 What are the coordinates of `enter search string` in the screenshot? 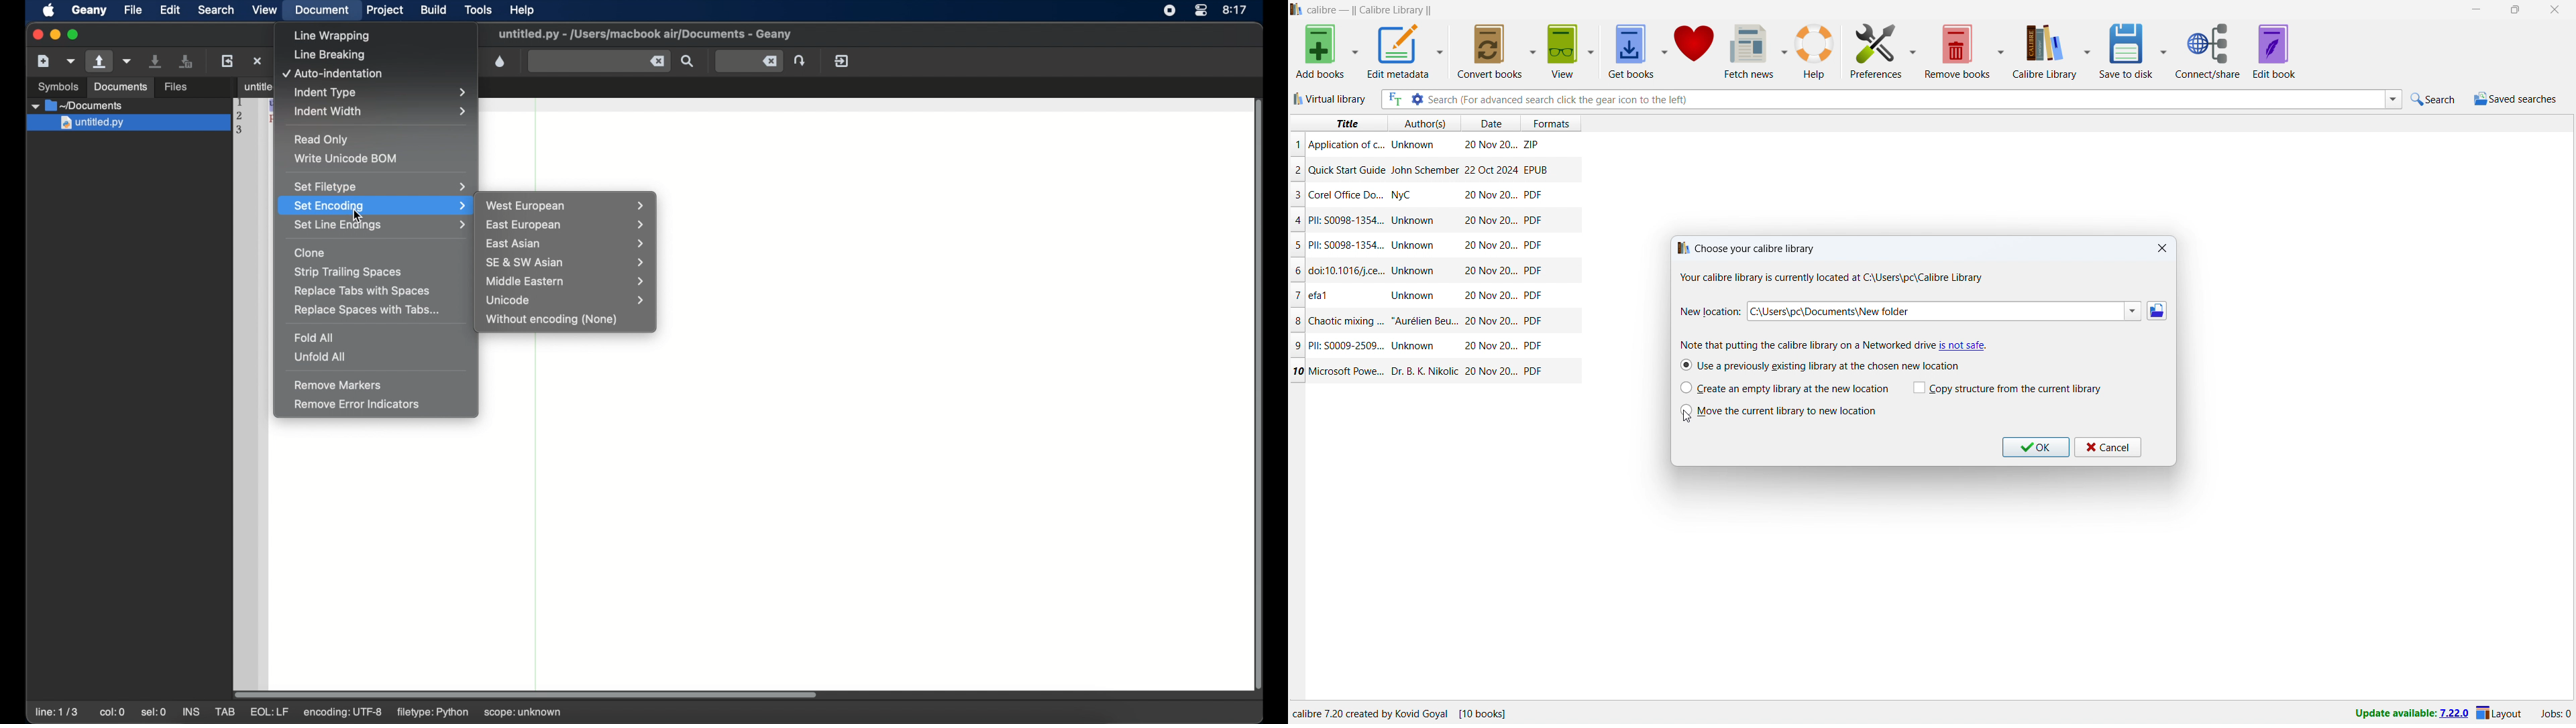 It's located at (1905, 99).